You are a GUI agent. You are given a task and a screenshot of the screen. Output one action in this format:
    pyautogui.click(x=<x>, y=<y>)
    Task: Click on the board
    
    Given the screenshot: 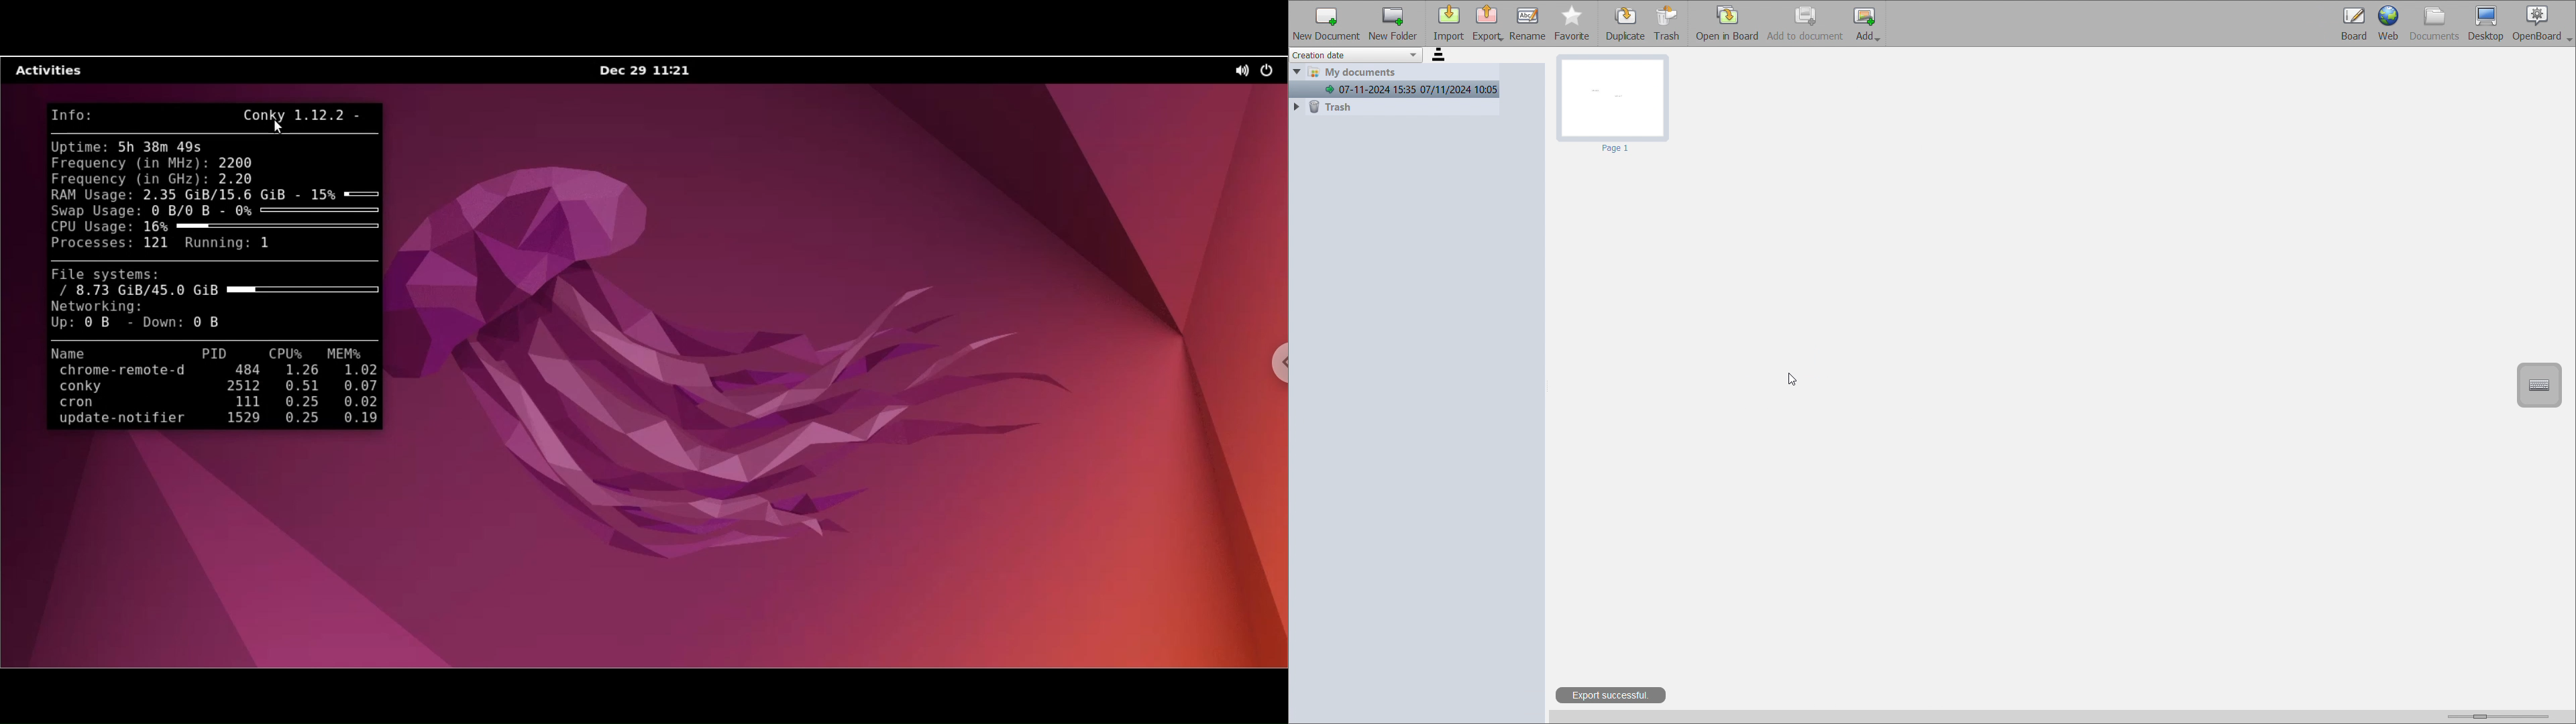 What is the action you would take?
    pyautogui.click(x=2353, y=23)
    